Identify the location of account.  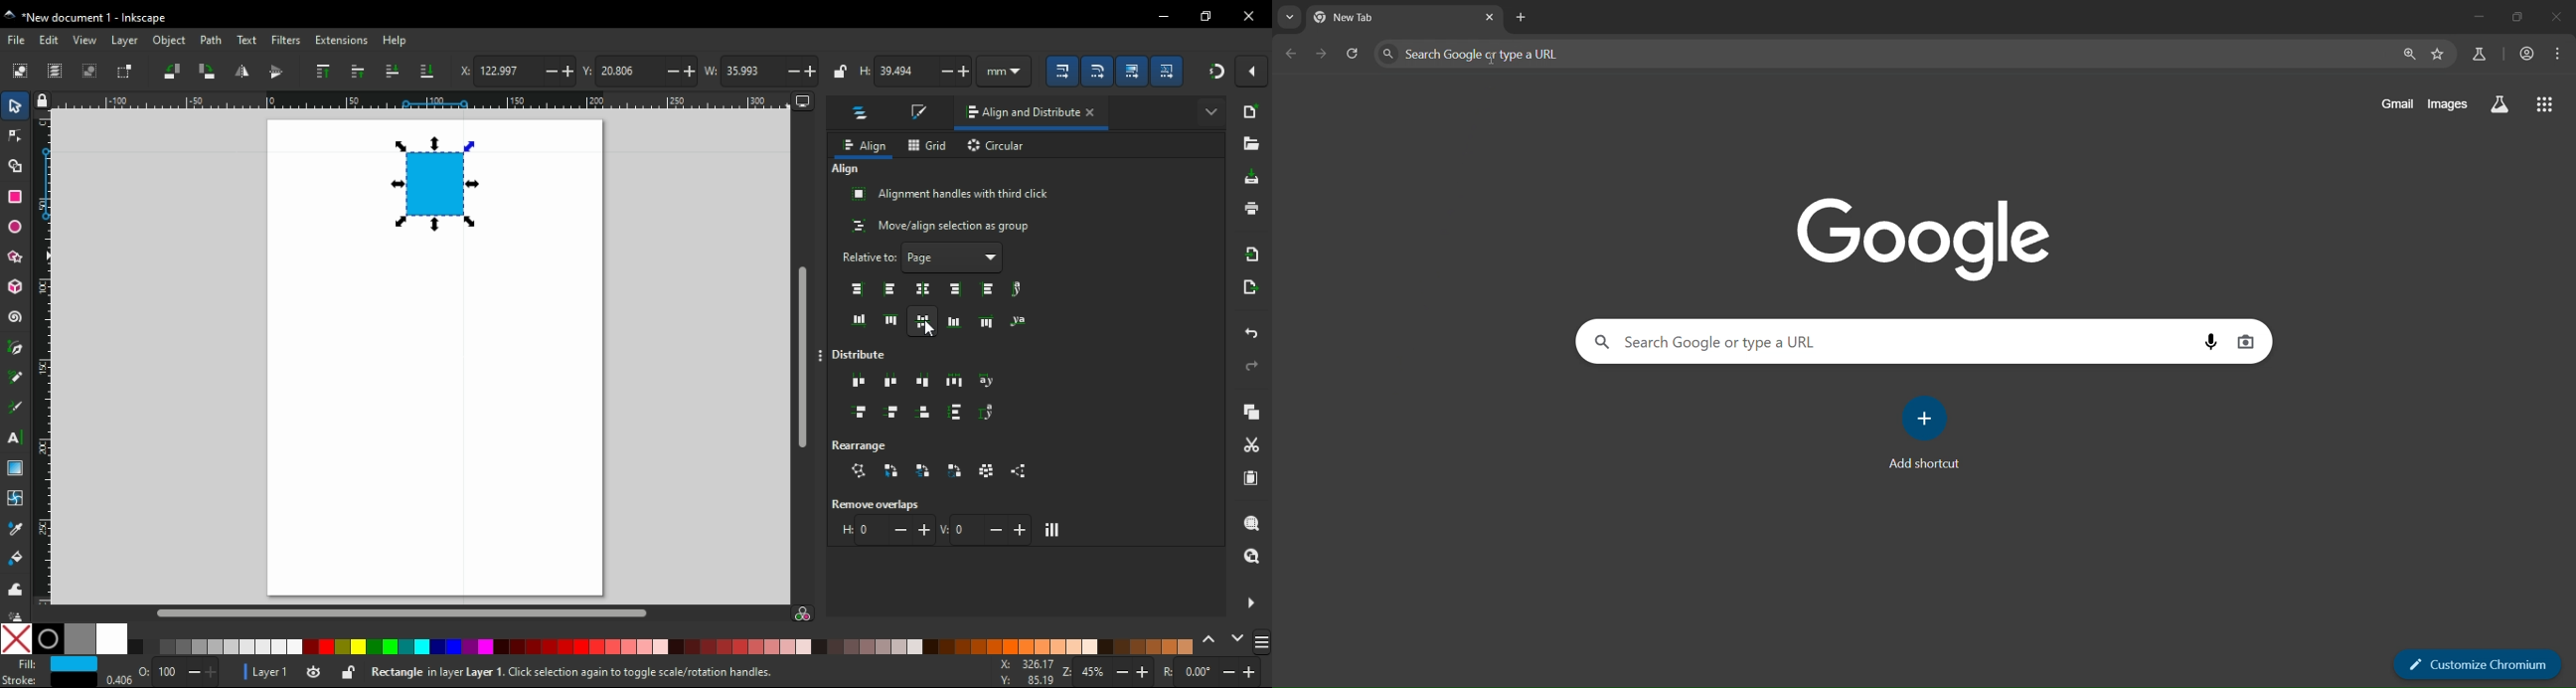
(2528, 56).